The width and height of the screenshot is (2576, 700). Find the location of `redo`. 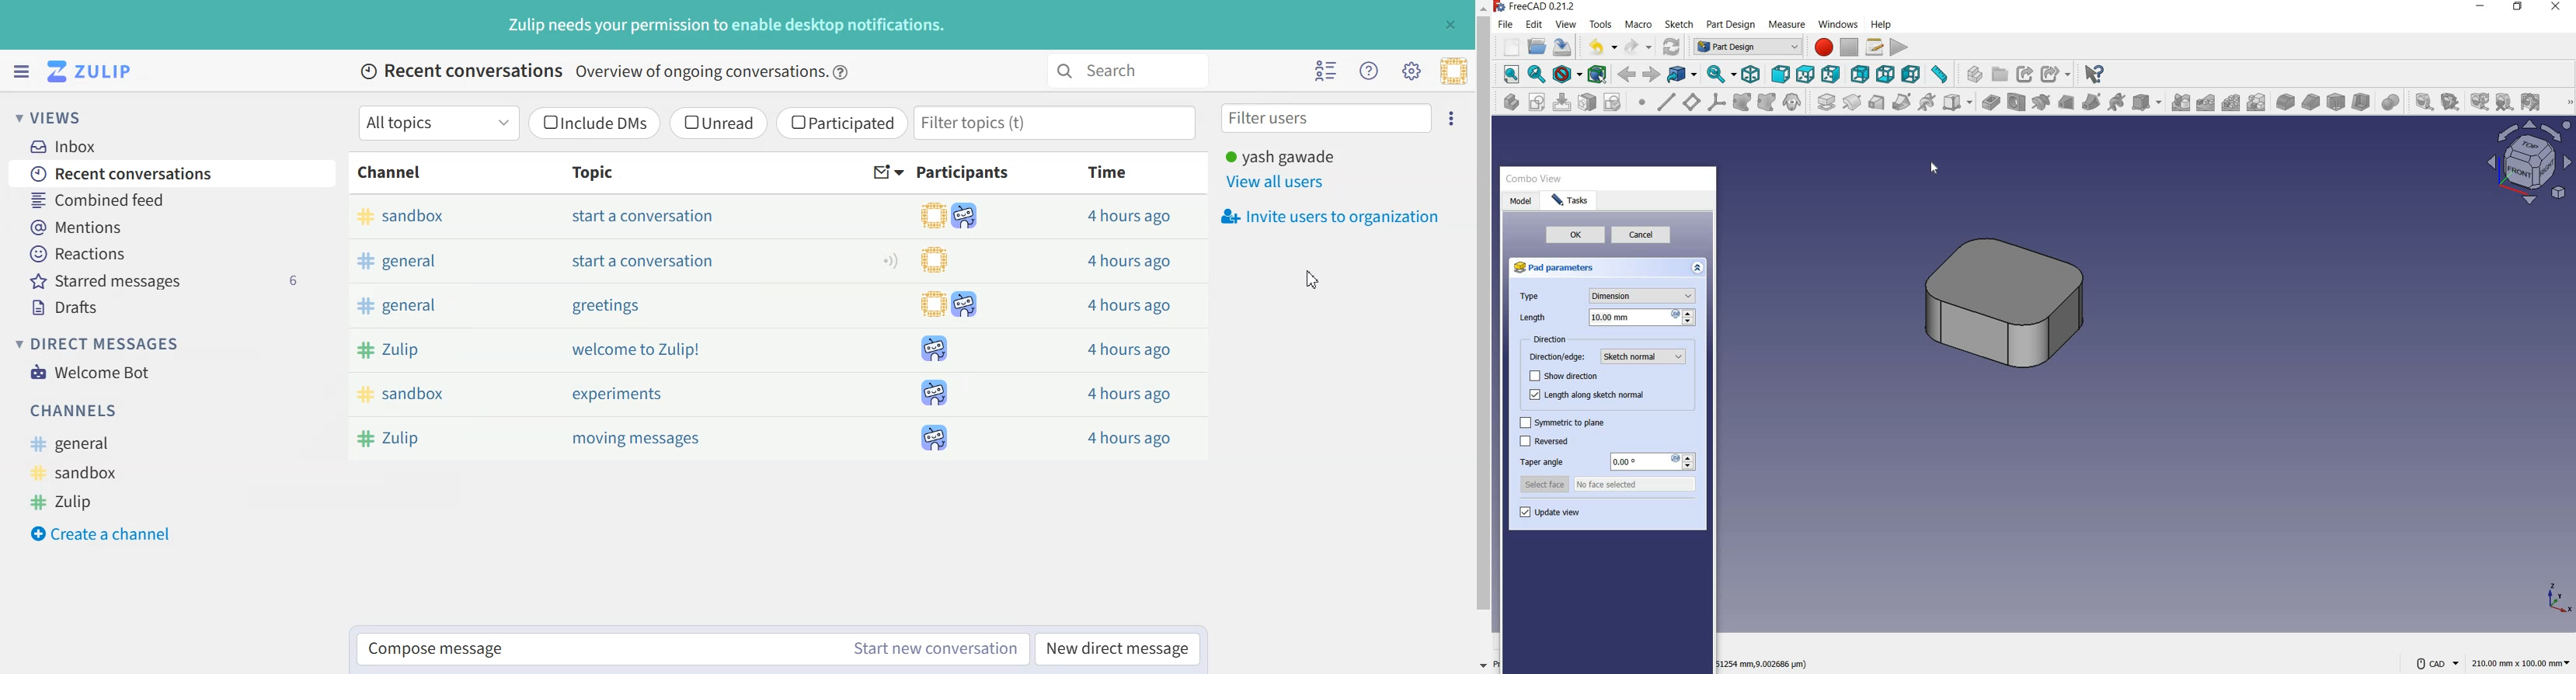

redo is located at coordinates (1639, 46).